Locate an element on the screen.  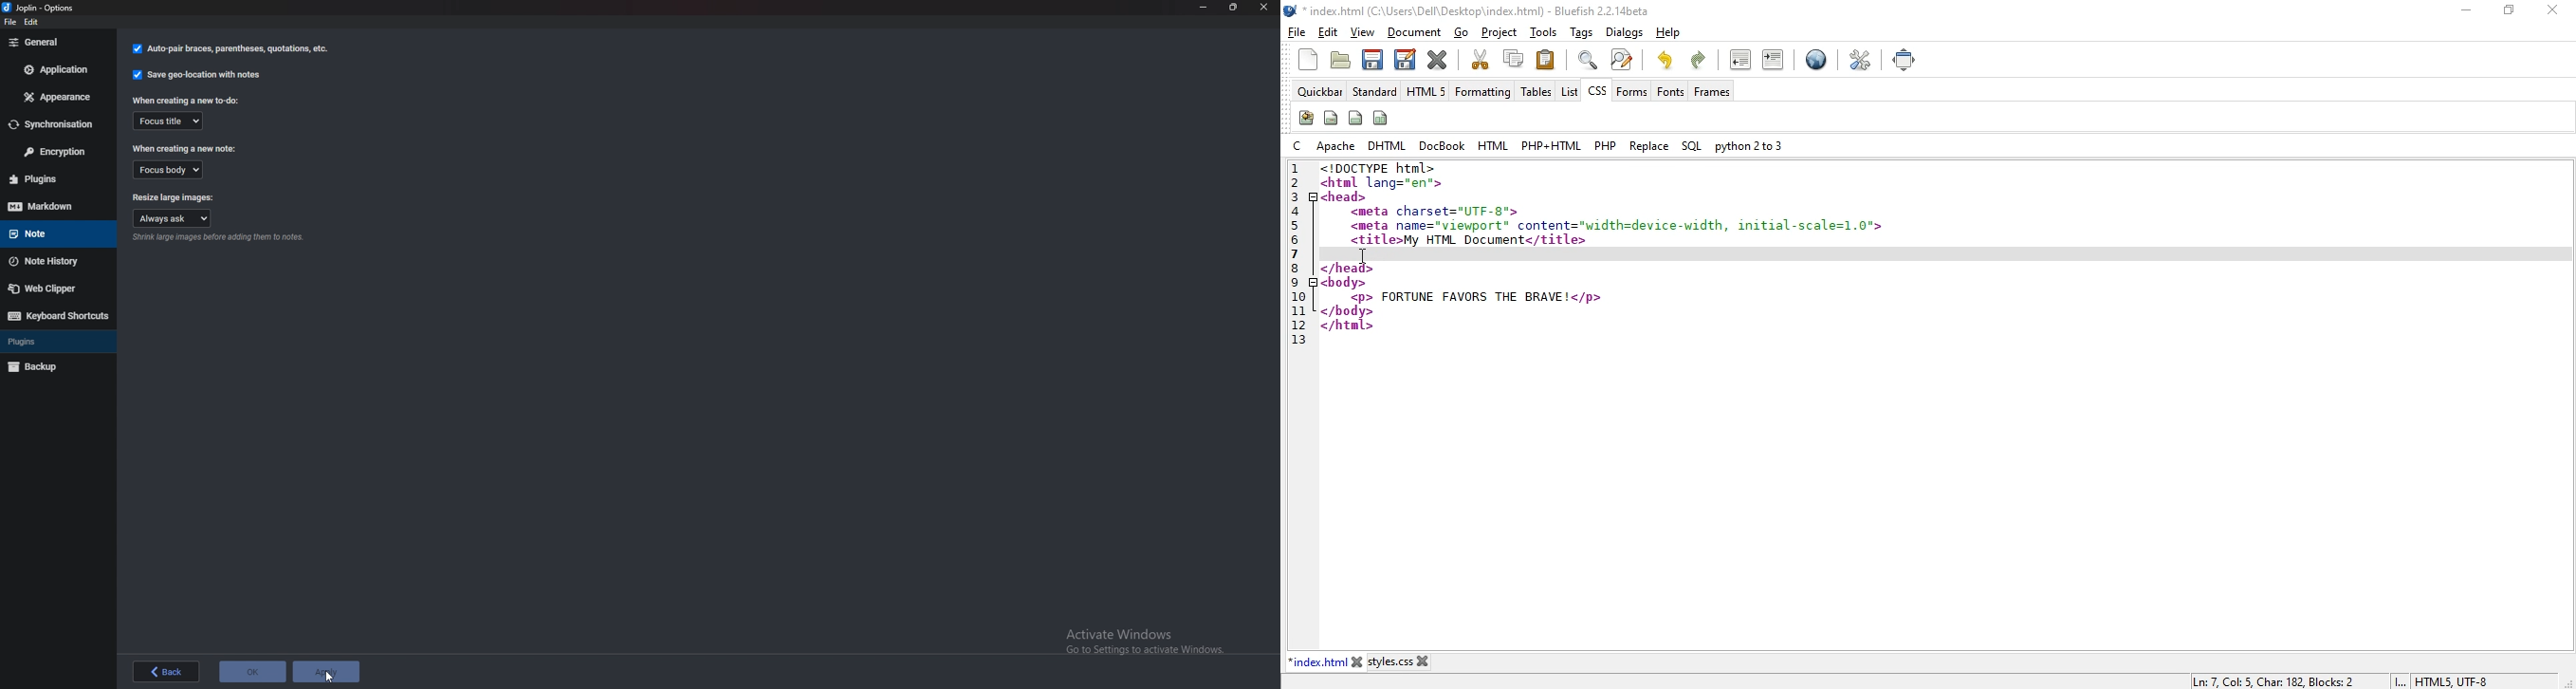
mark down is located at coordinates (49, 206).